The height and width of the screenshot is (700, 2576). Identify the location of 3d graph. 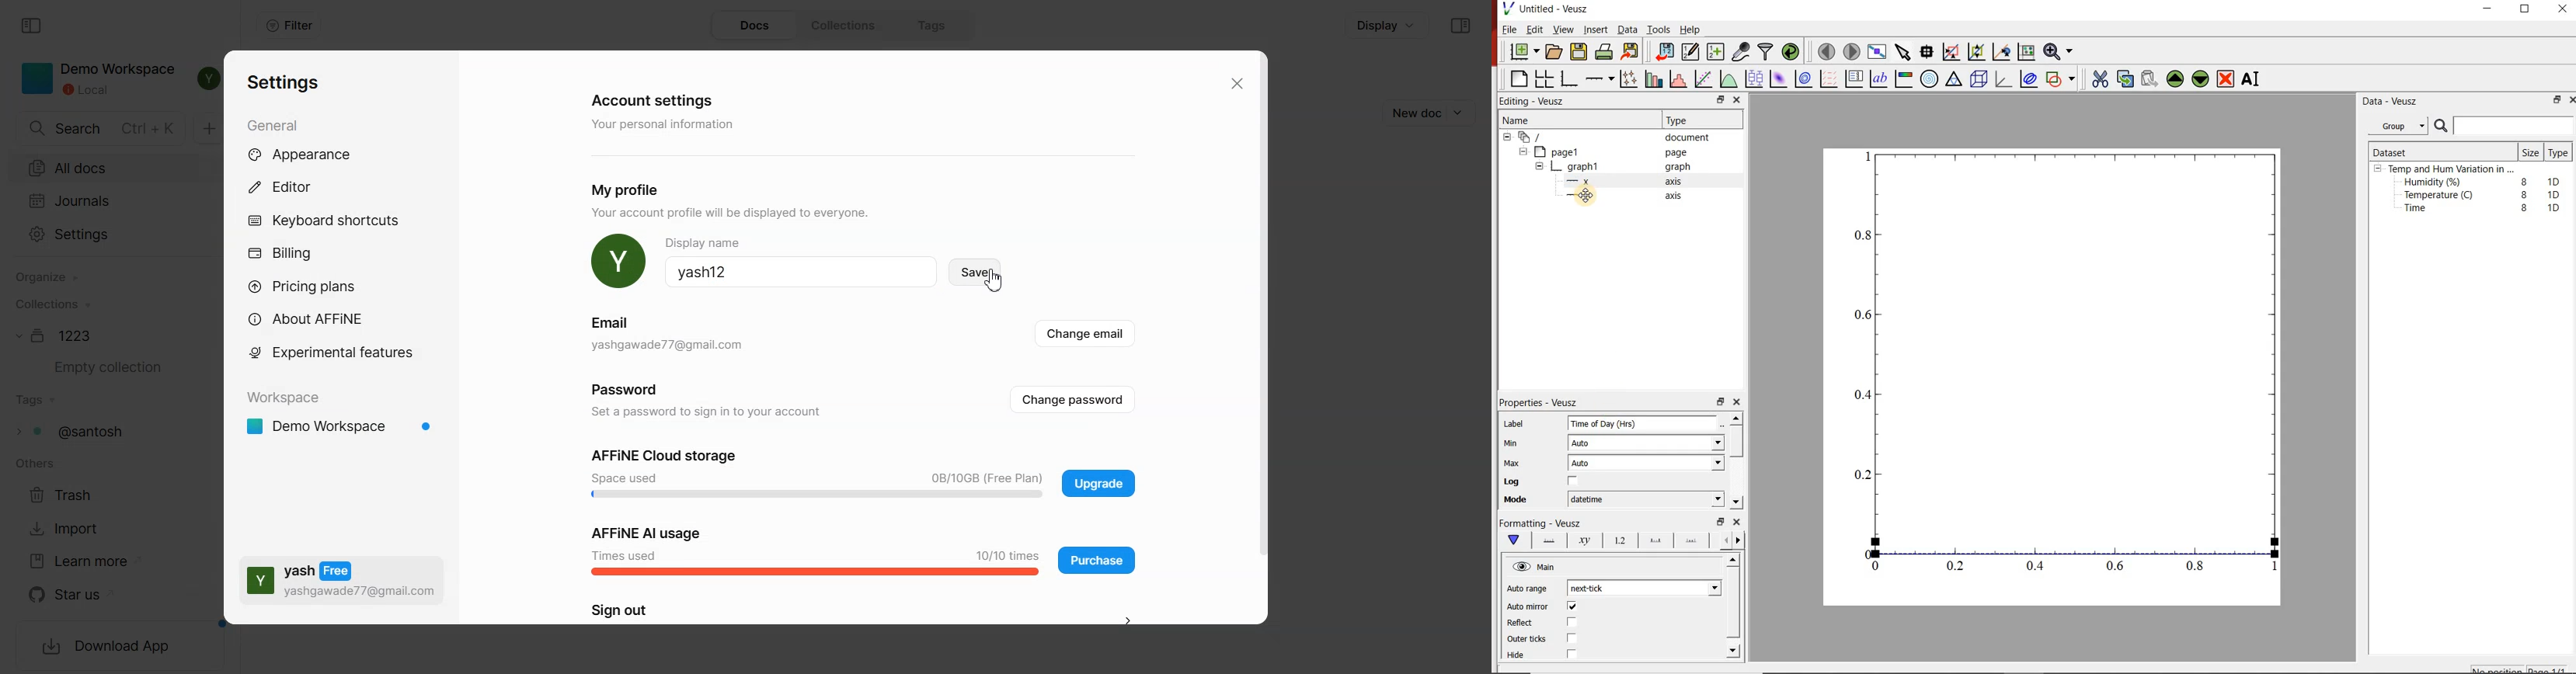
(2006, 81).